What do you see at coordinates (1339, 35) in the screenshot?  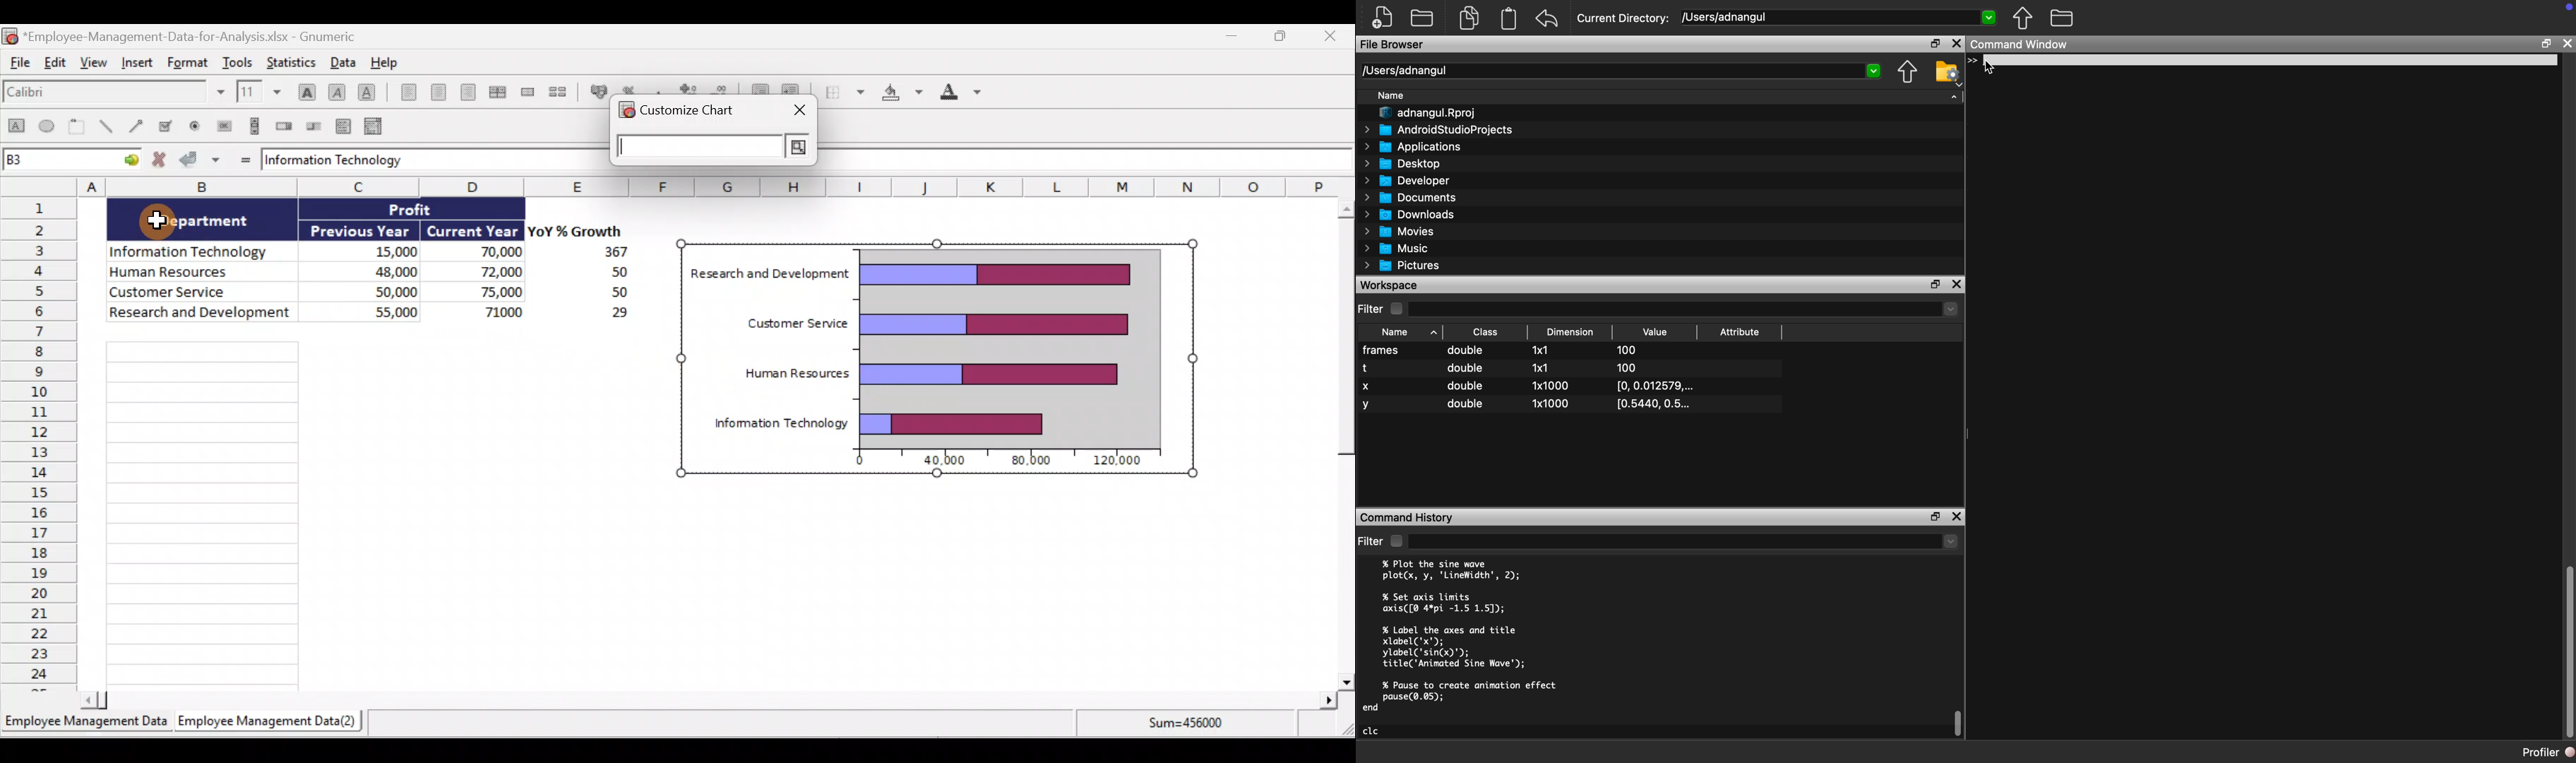 I see `Close` at bounding box center [1339, 35].